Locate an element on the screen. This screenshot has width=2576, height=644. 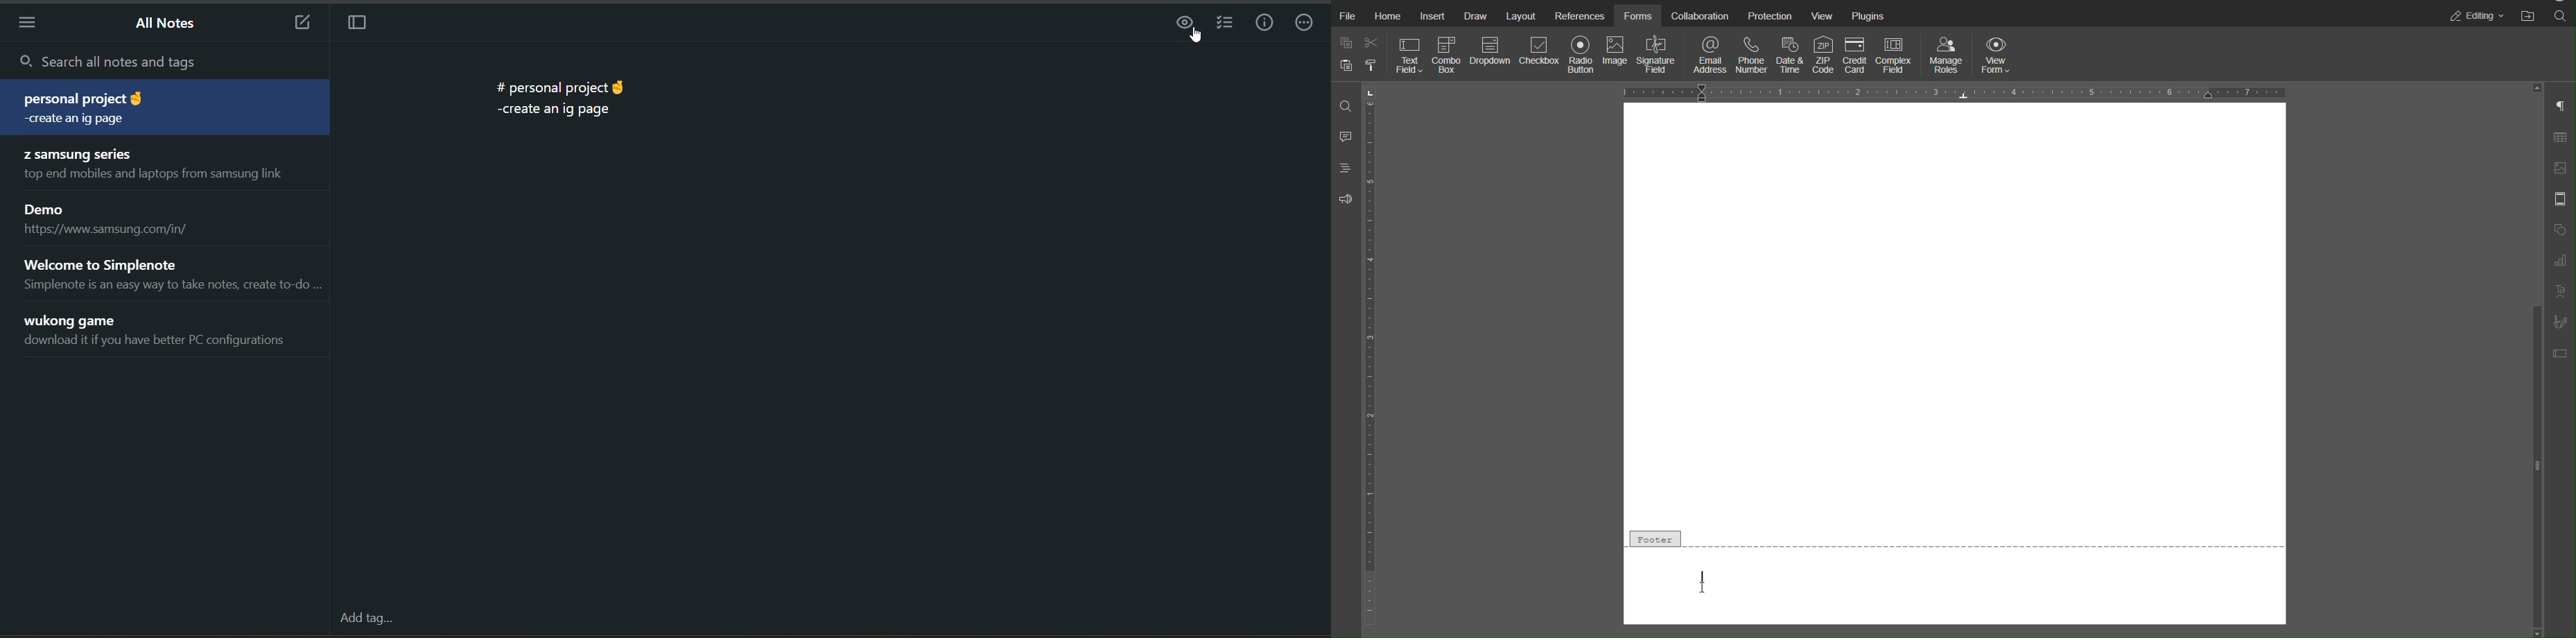
Dropdown is located at coordinates (1492, 57).